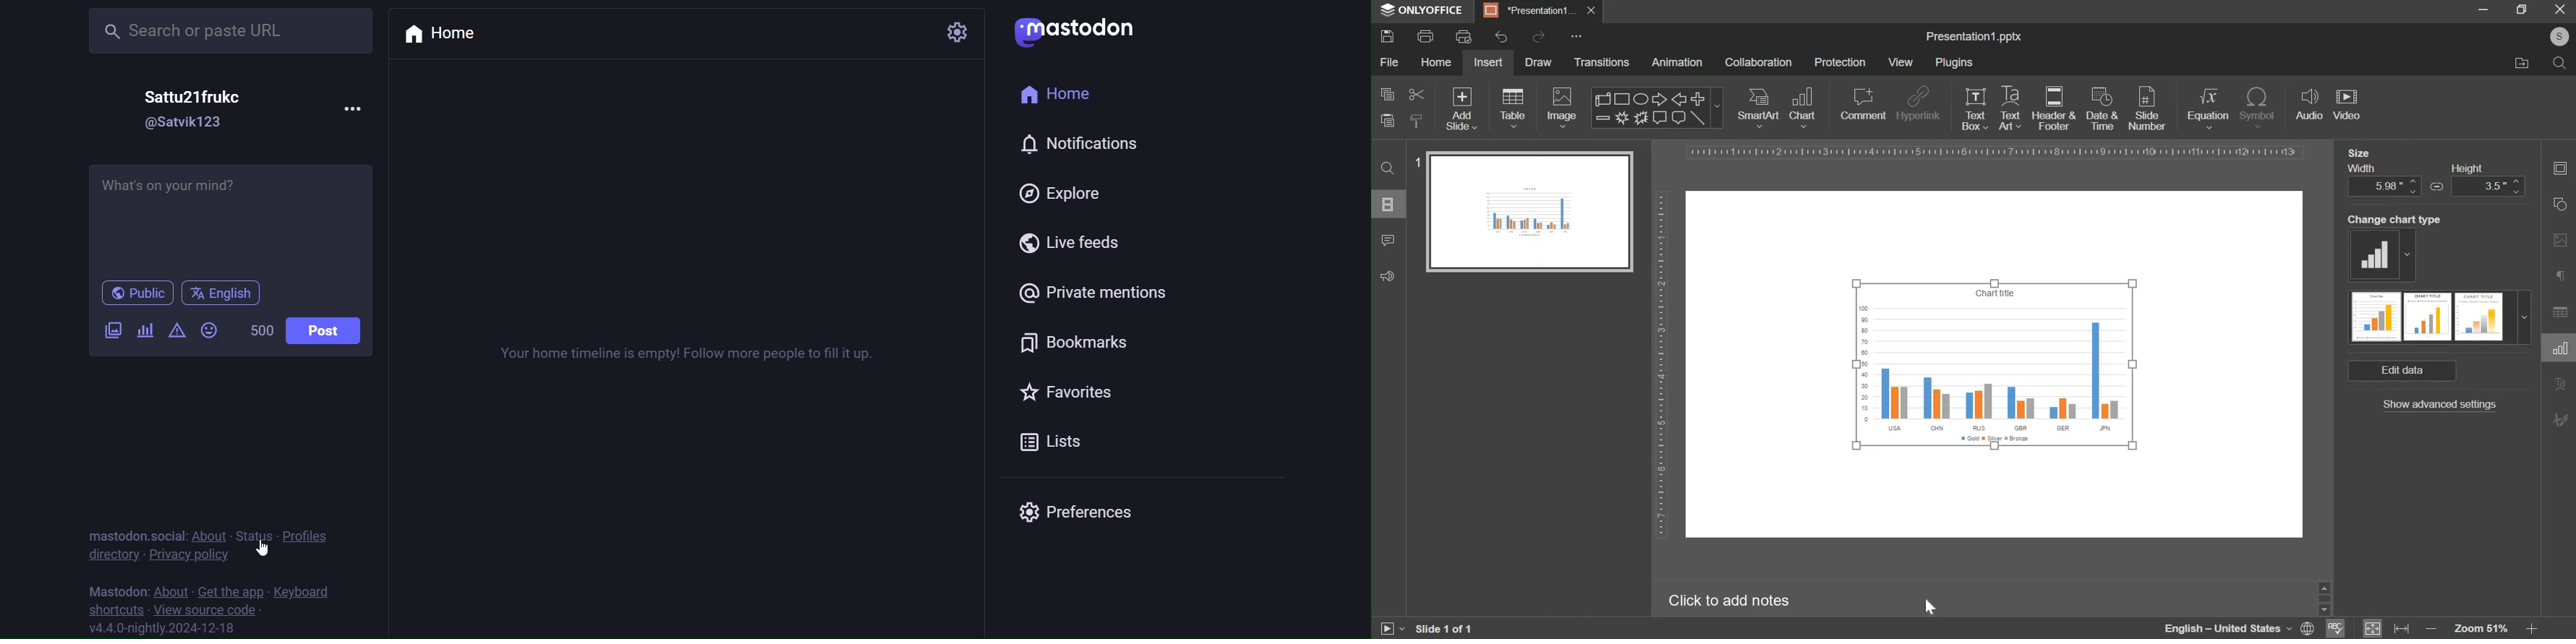 This screenshot has width=2576, height=644. I want to click on hyperlink, so click(1919, 101).